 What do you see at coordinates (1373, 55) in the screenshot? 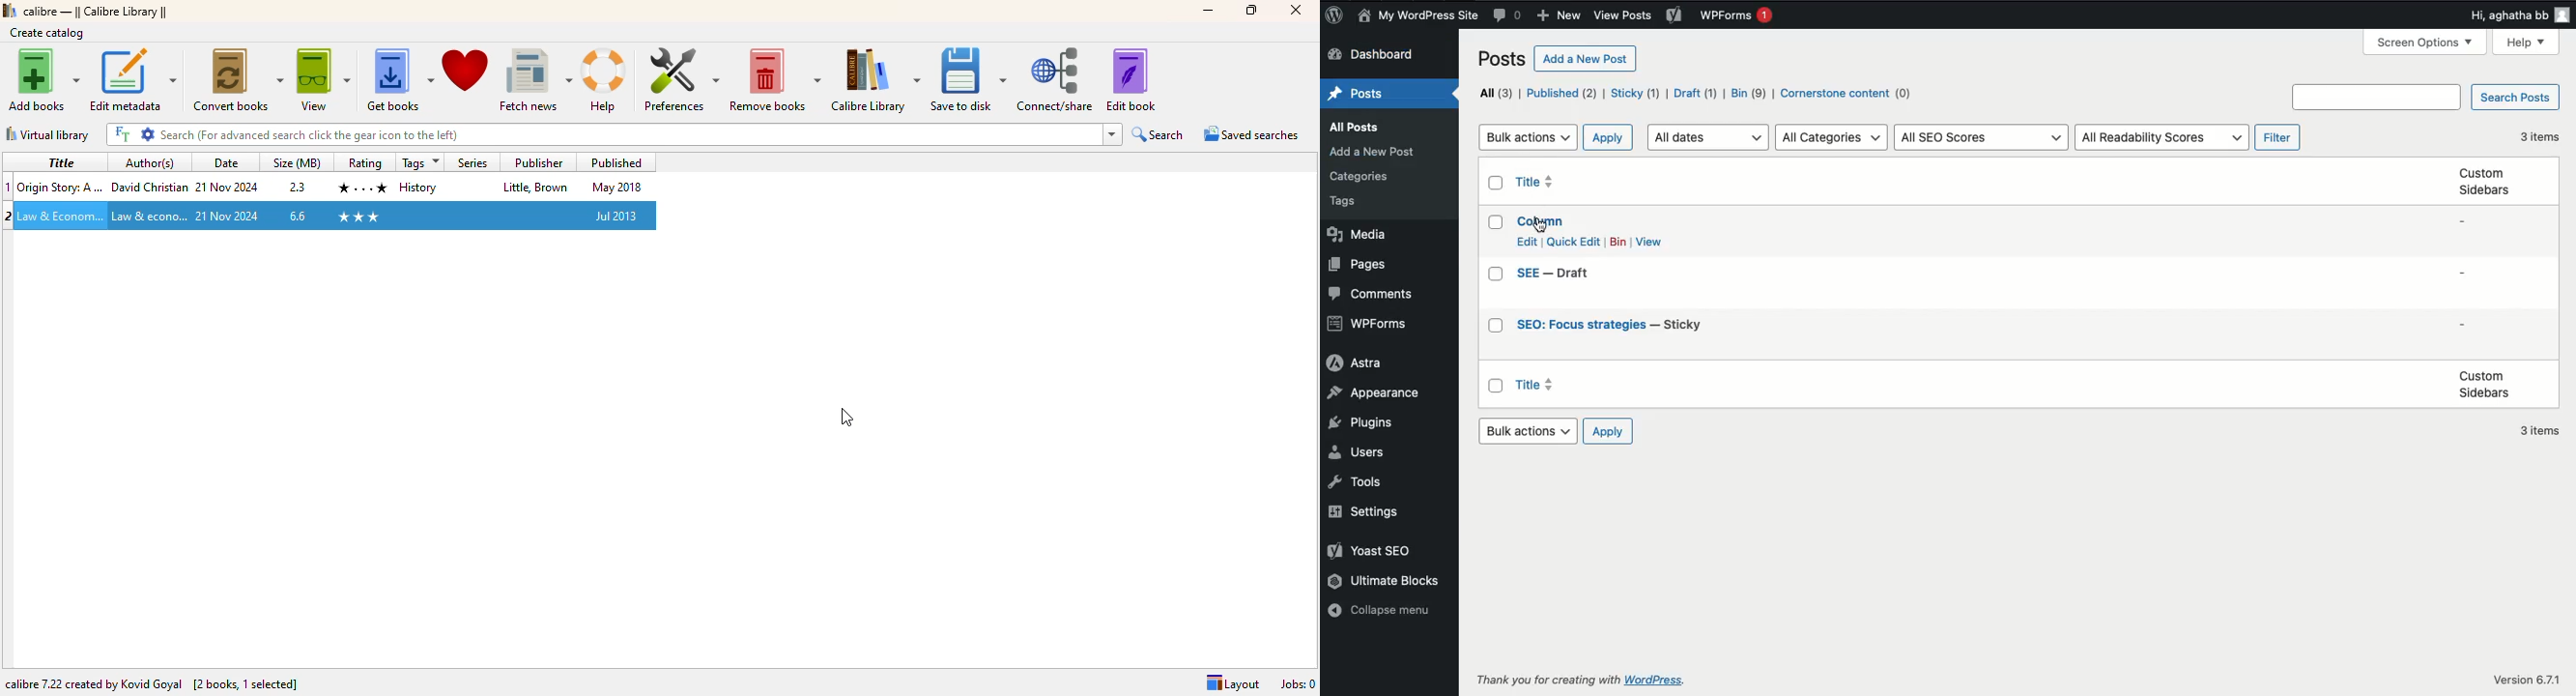
I see `Dashboard` at bounding box center [1373, 55].